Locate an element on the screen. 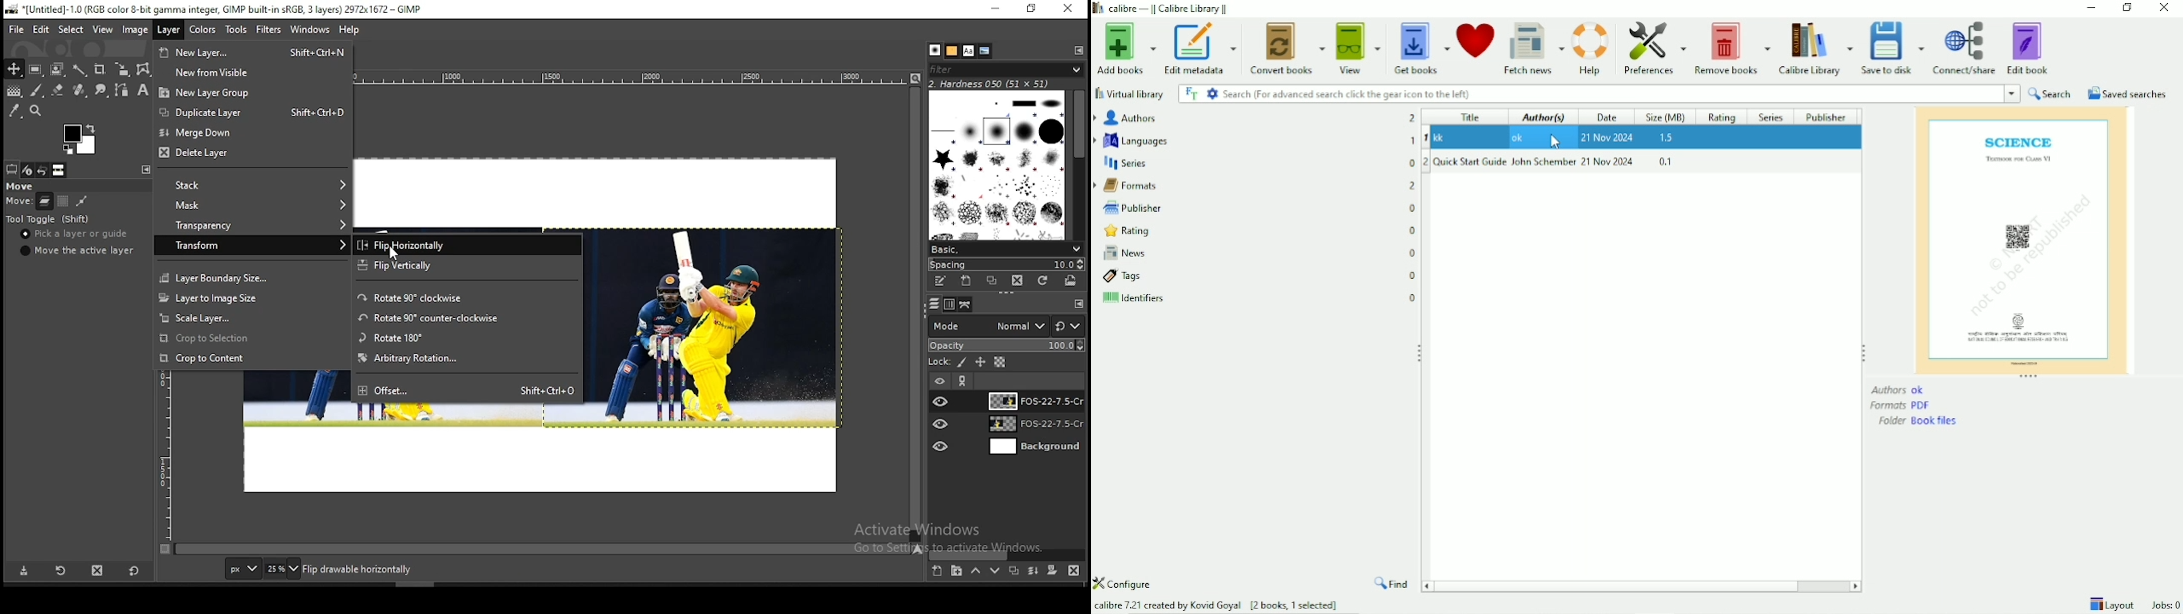 Image resolution: width=2184 pixels, height=616 pixels. Resize is located at coordinates (1865, 353).